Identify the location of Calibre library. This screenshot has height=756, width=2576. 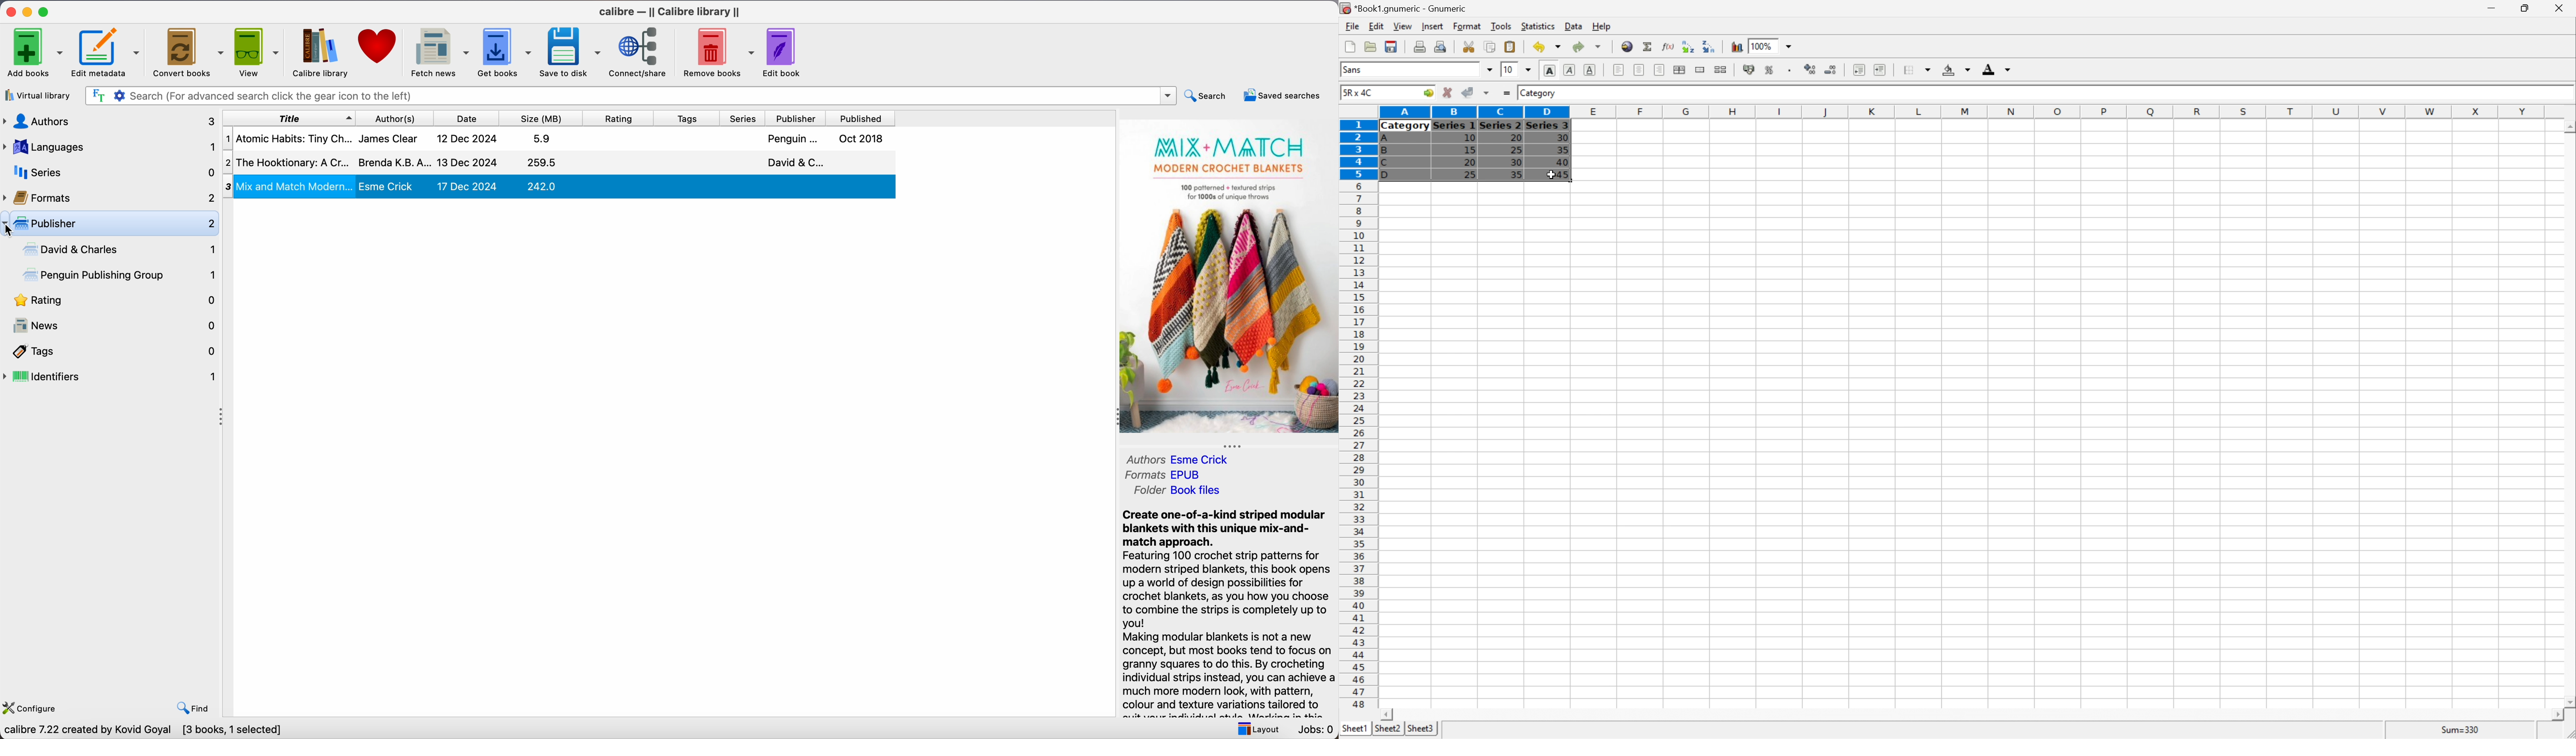
(321, 53).